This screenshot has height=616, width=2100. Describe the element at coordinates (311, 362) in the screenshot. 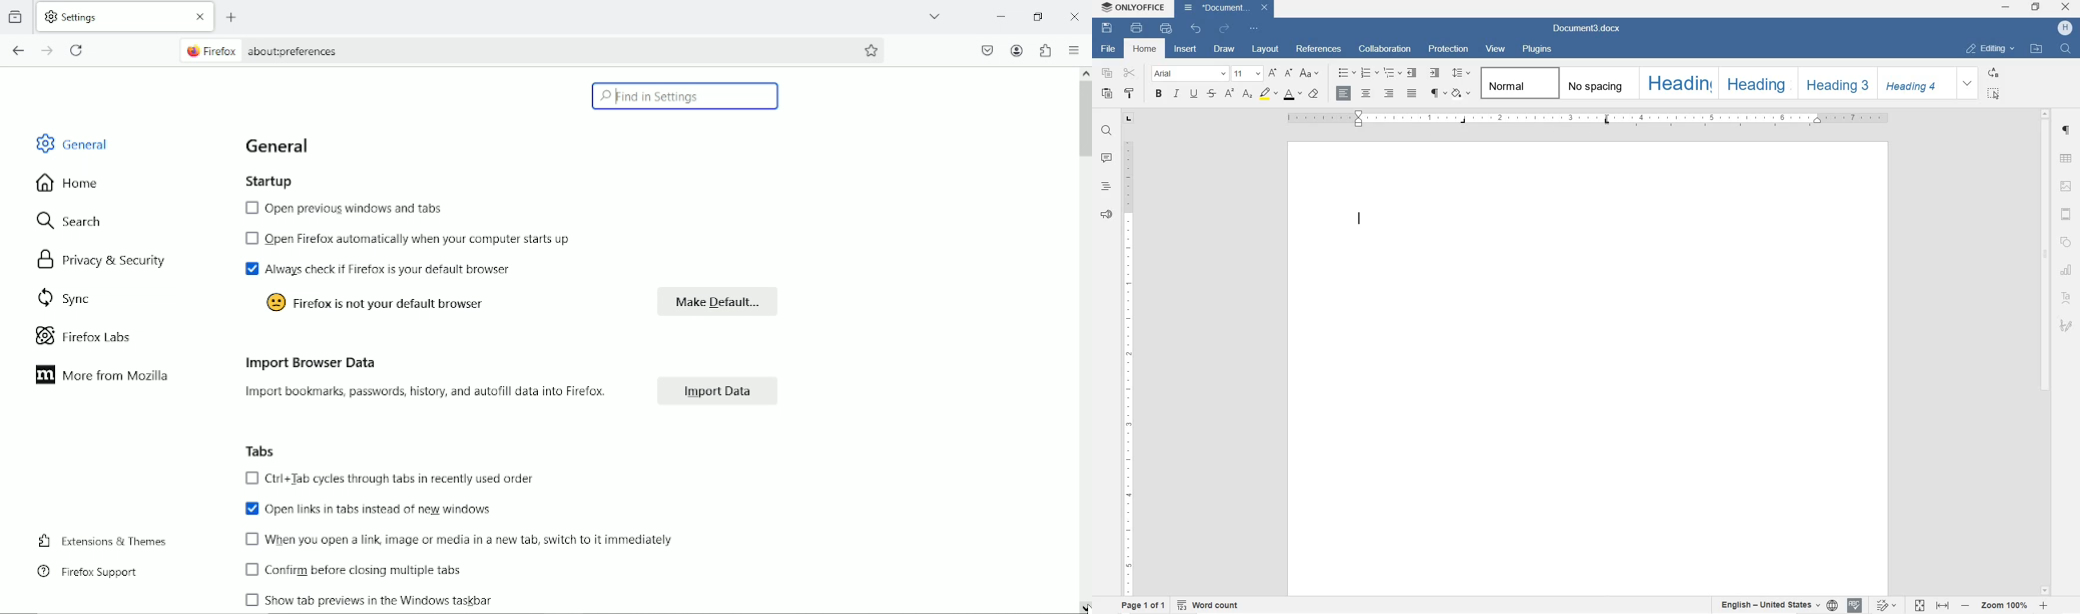

I see `import browser data` at that location.